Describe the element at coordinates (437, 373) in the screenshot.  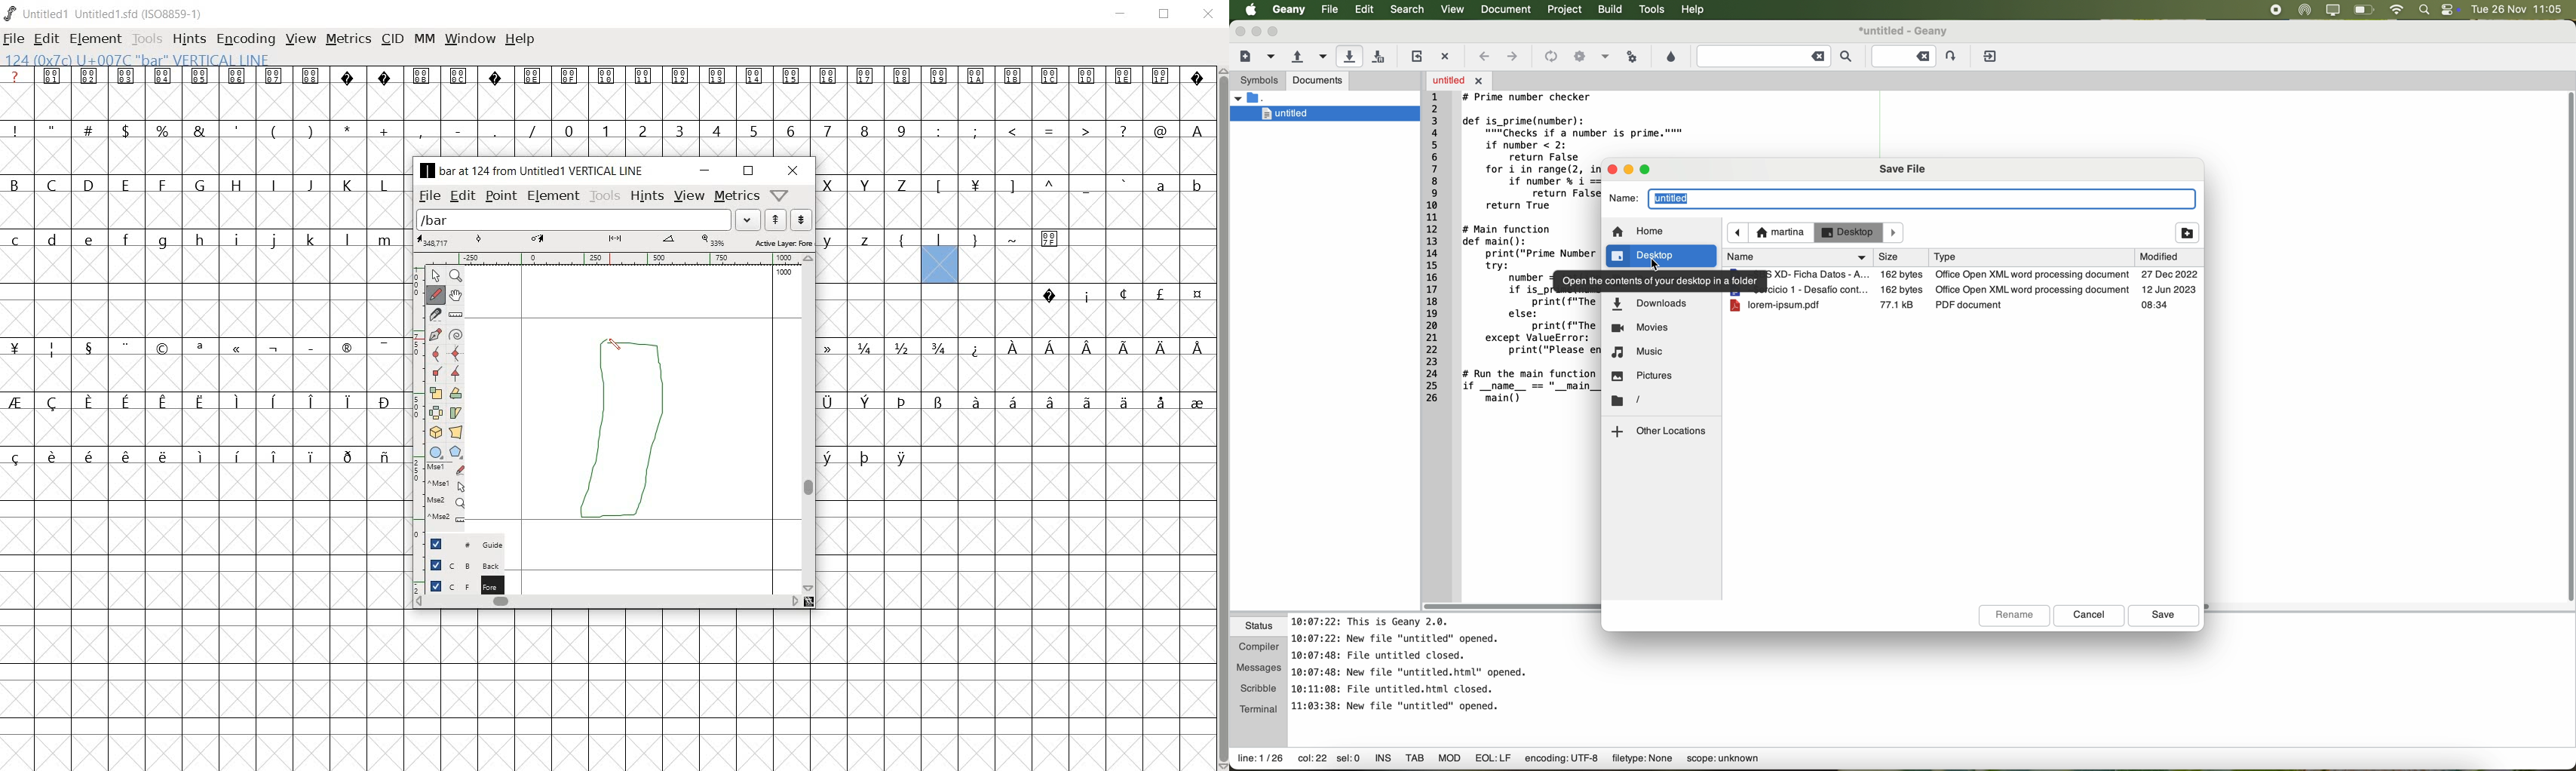
I see `Add a corner point` at that location.